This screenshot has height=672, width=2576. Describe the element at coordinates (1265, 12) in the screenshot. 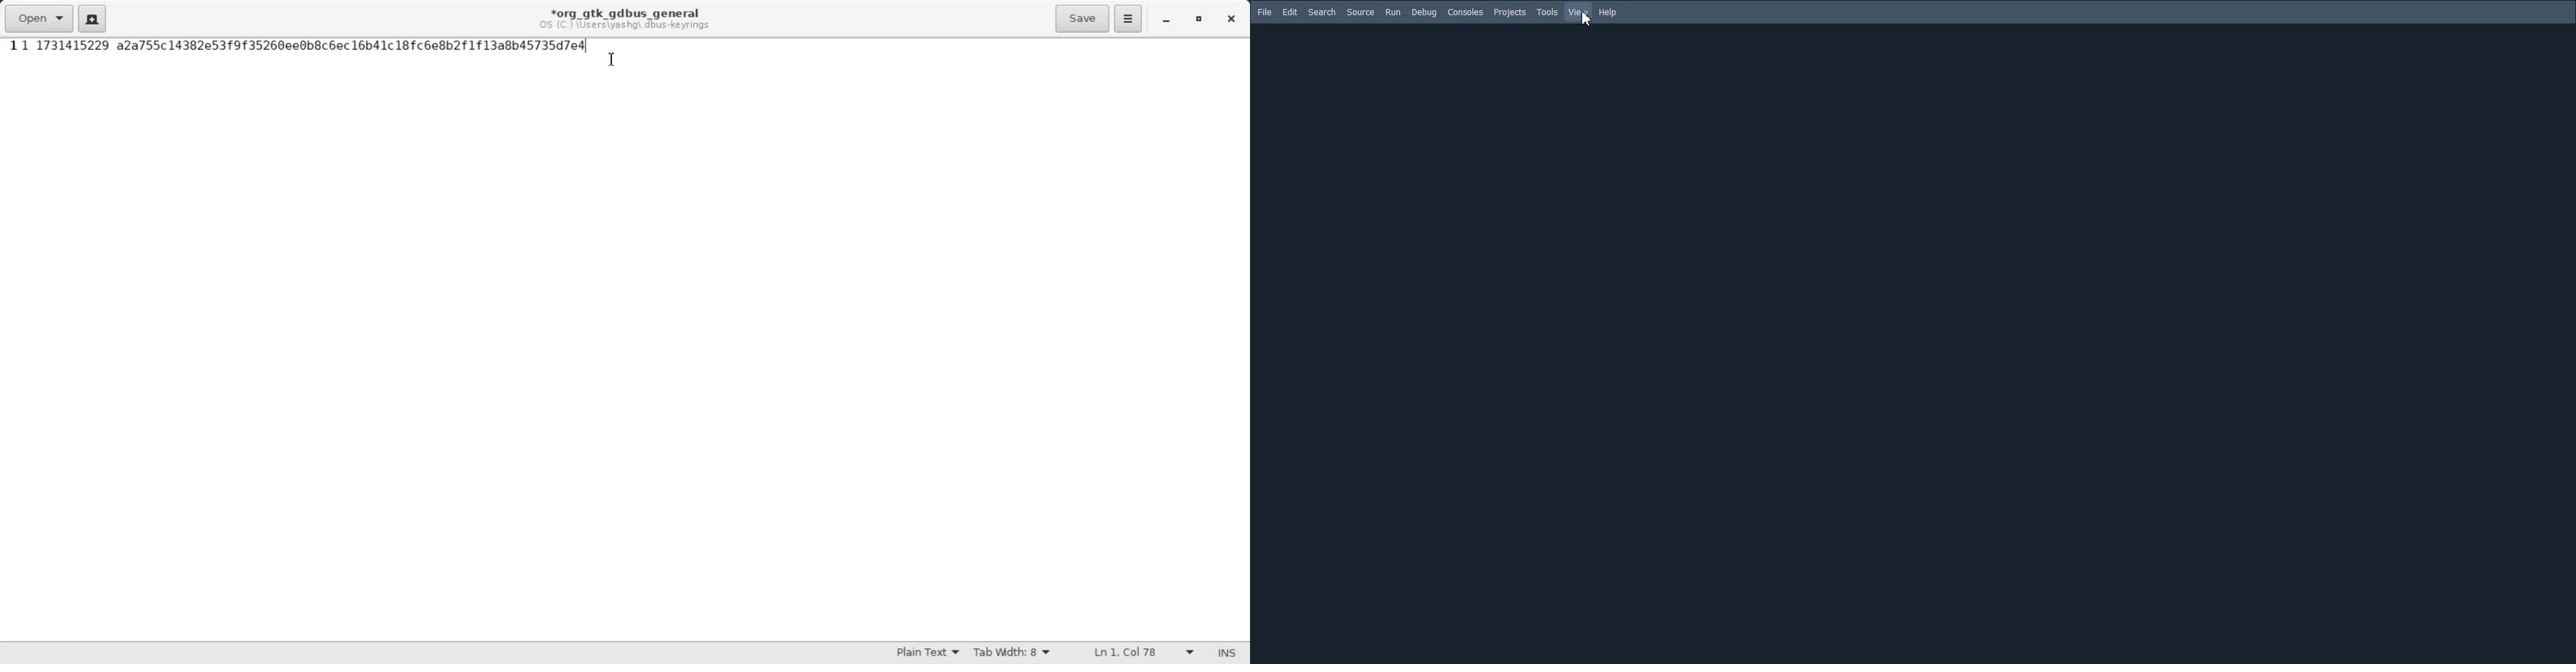

I see `File` at that location.